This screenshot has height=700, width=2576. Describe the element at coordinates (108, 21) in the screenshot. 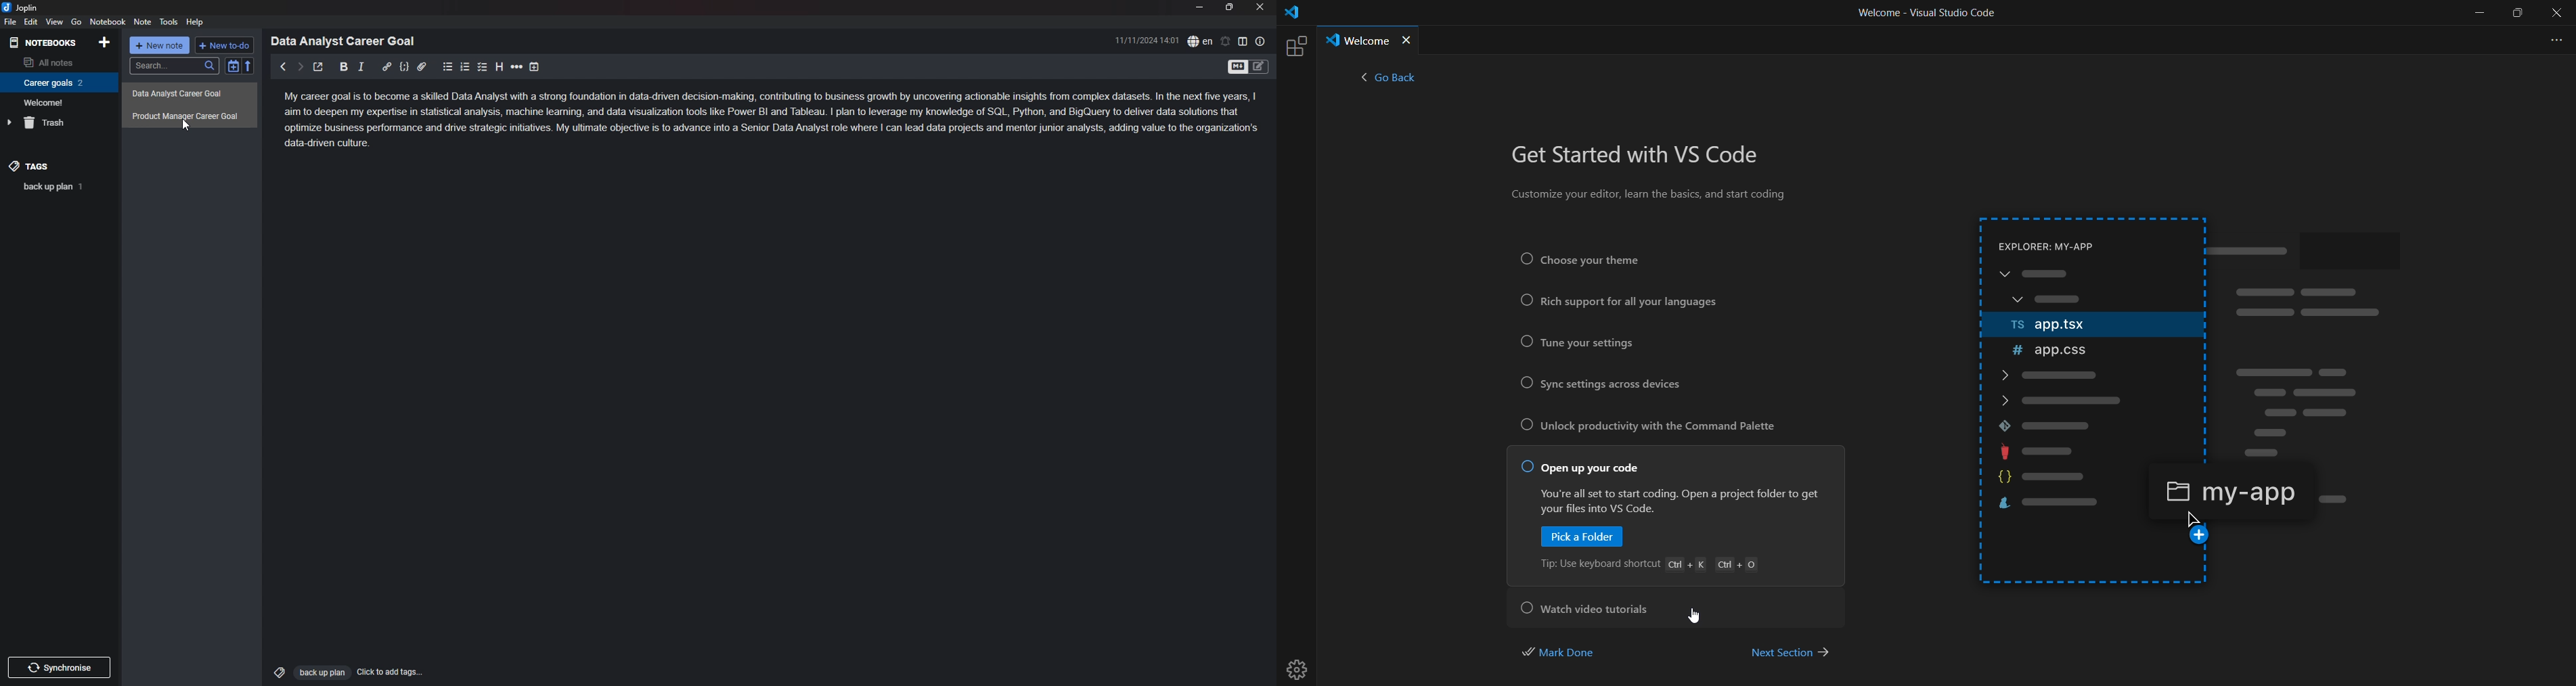

I see `notebook` at that location.